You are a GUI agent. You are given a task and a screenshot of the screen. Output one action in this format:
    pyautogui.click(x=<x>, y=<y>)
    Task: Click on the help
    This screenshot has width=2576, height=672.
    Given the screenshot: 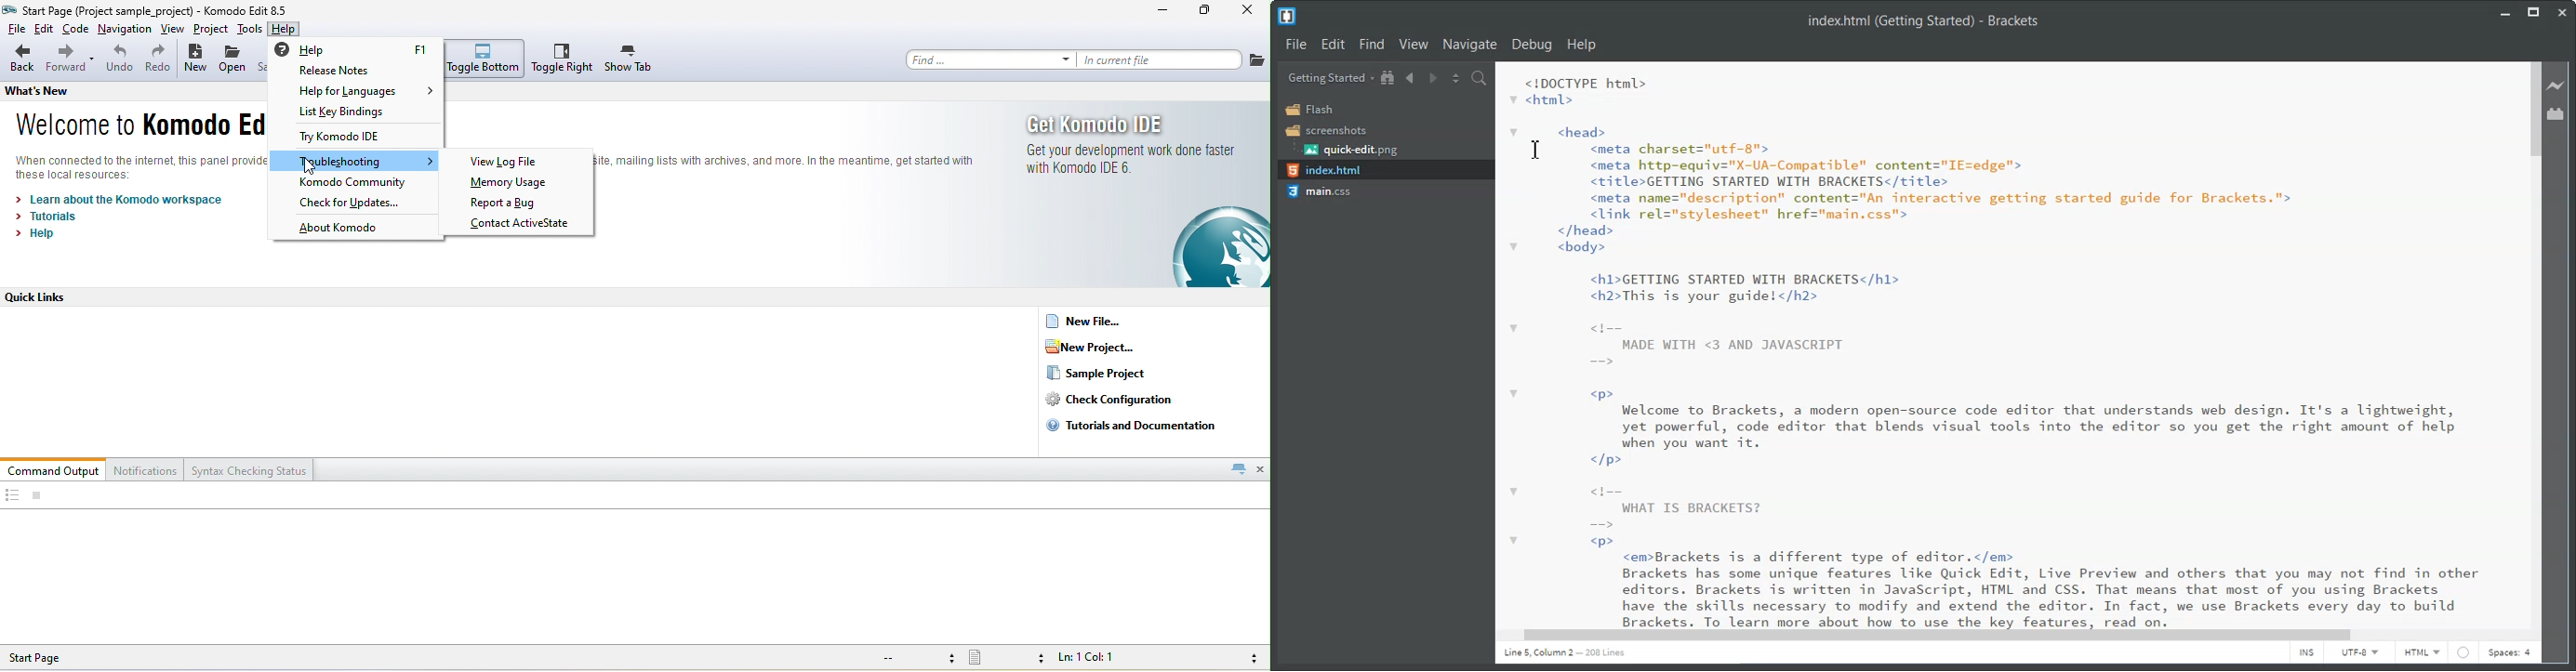 What is the action you would take?
    pyautogui.click(x=41, y=233)
    